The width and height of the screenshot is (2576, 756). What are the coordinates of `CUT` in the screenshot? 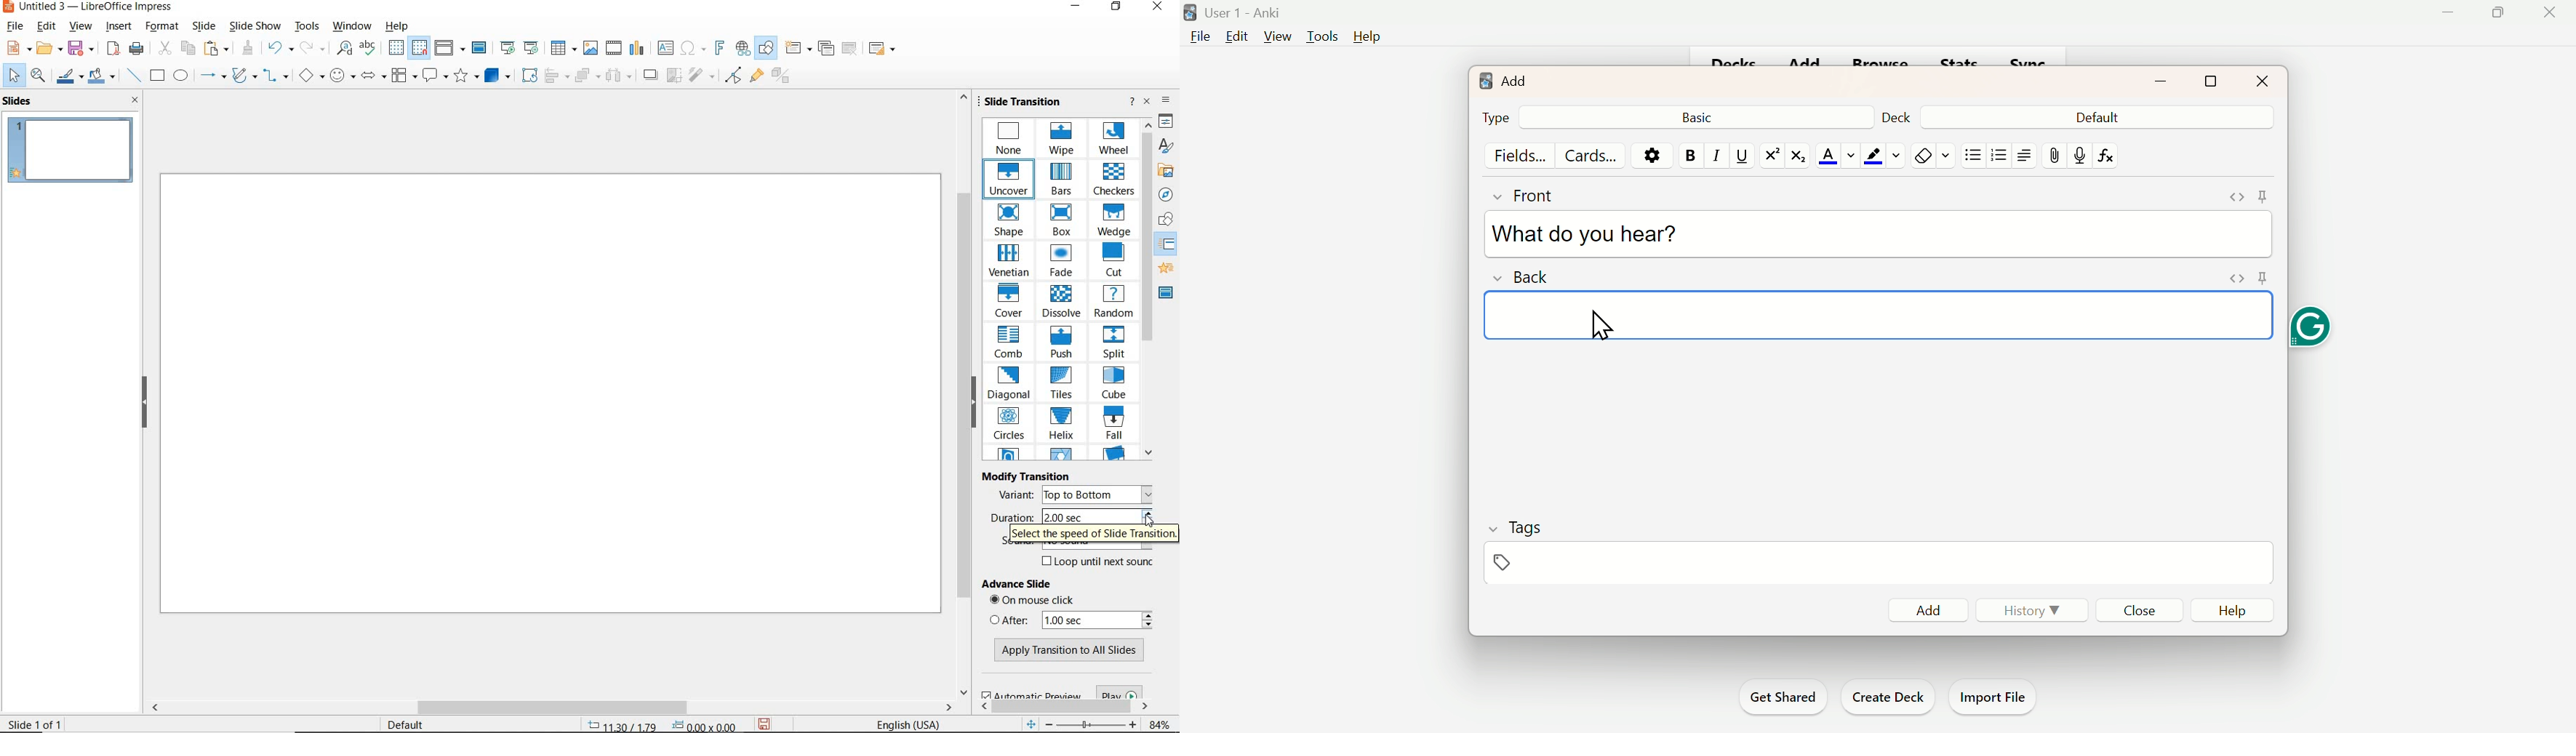 It's located at (1112, 261).